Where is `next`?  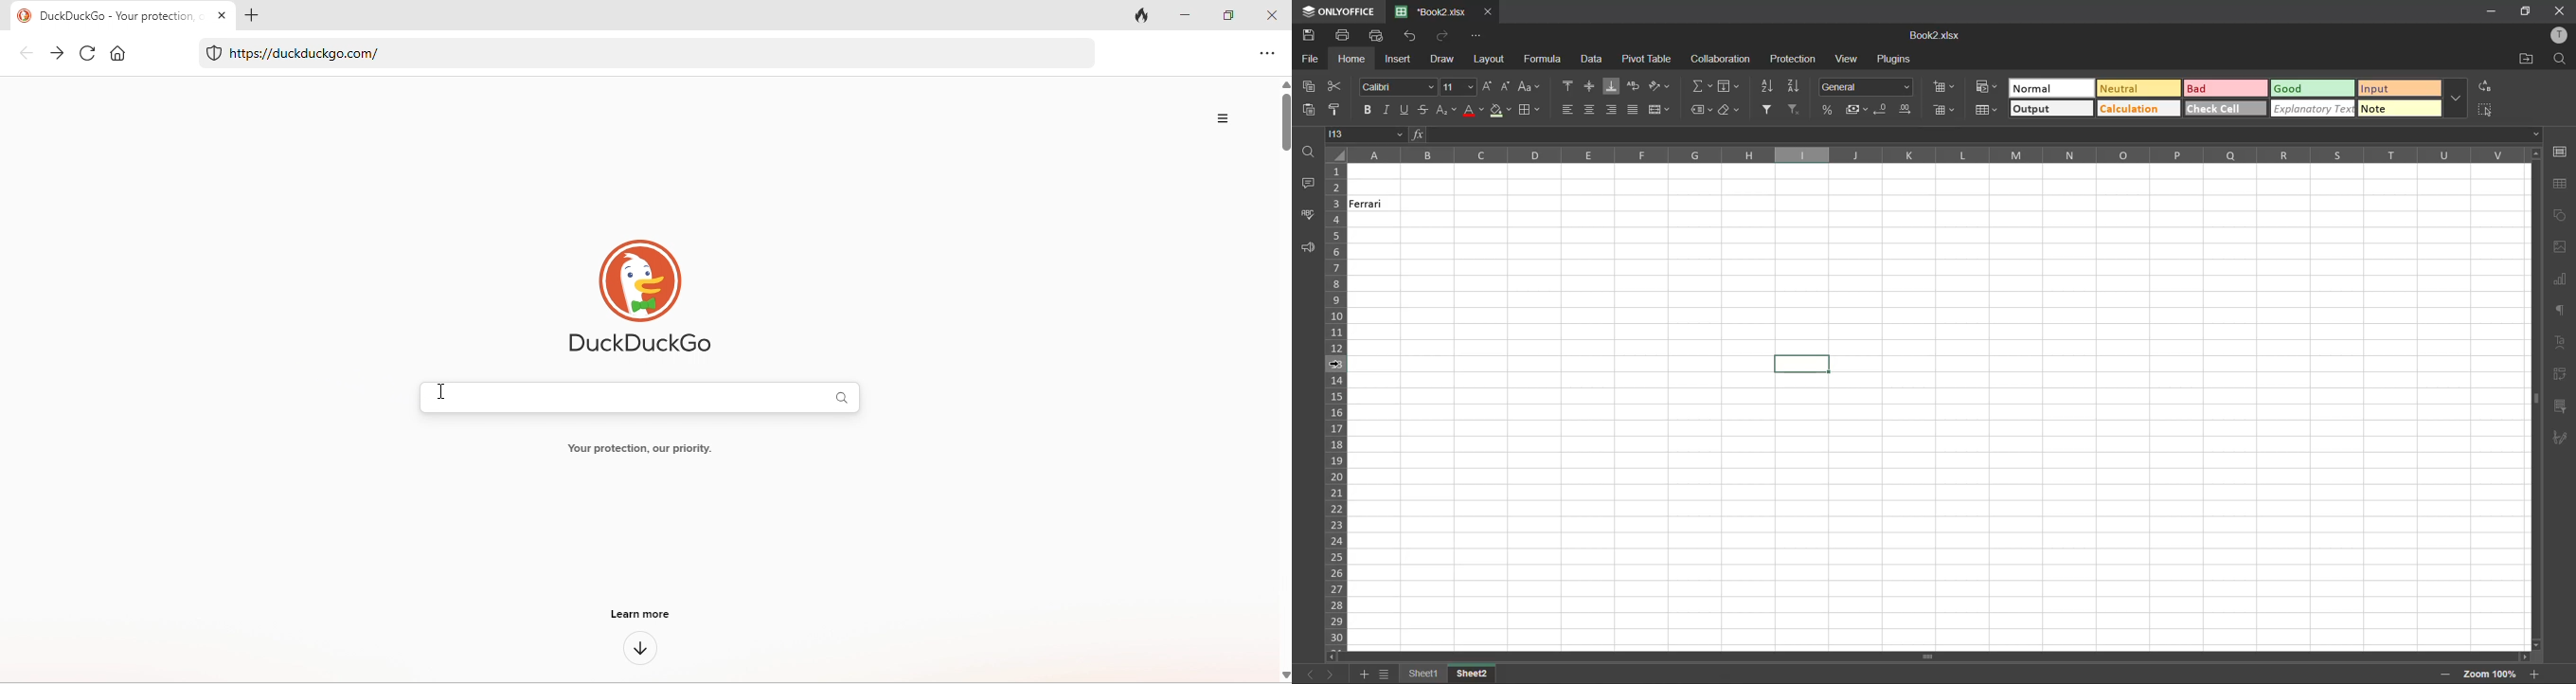
next is located at coordinates (1330, 674).